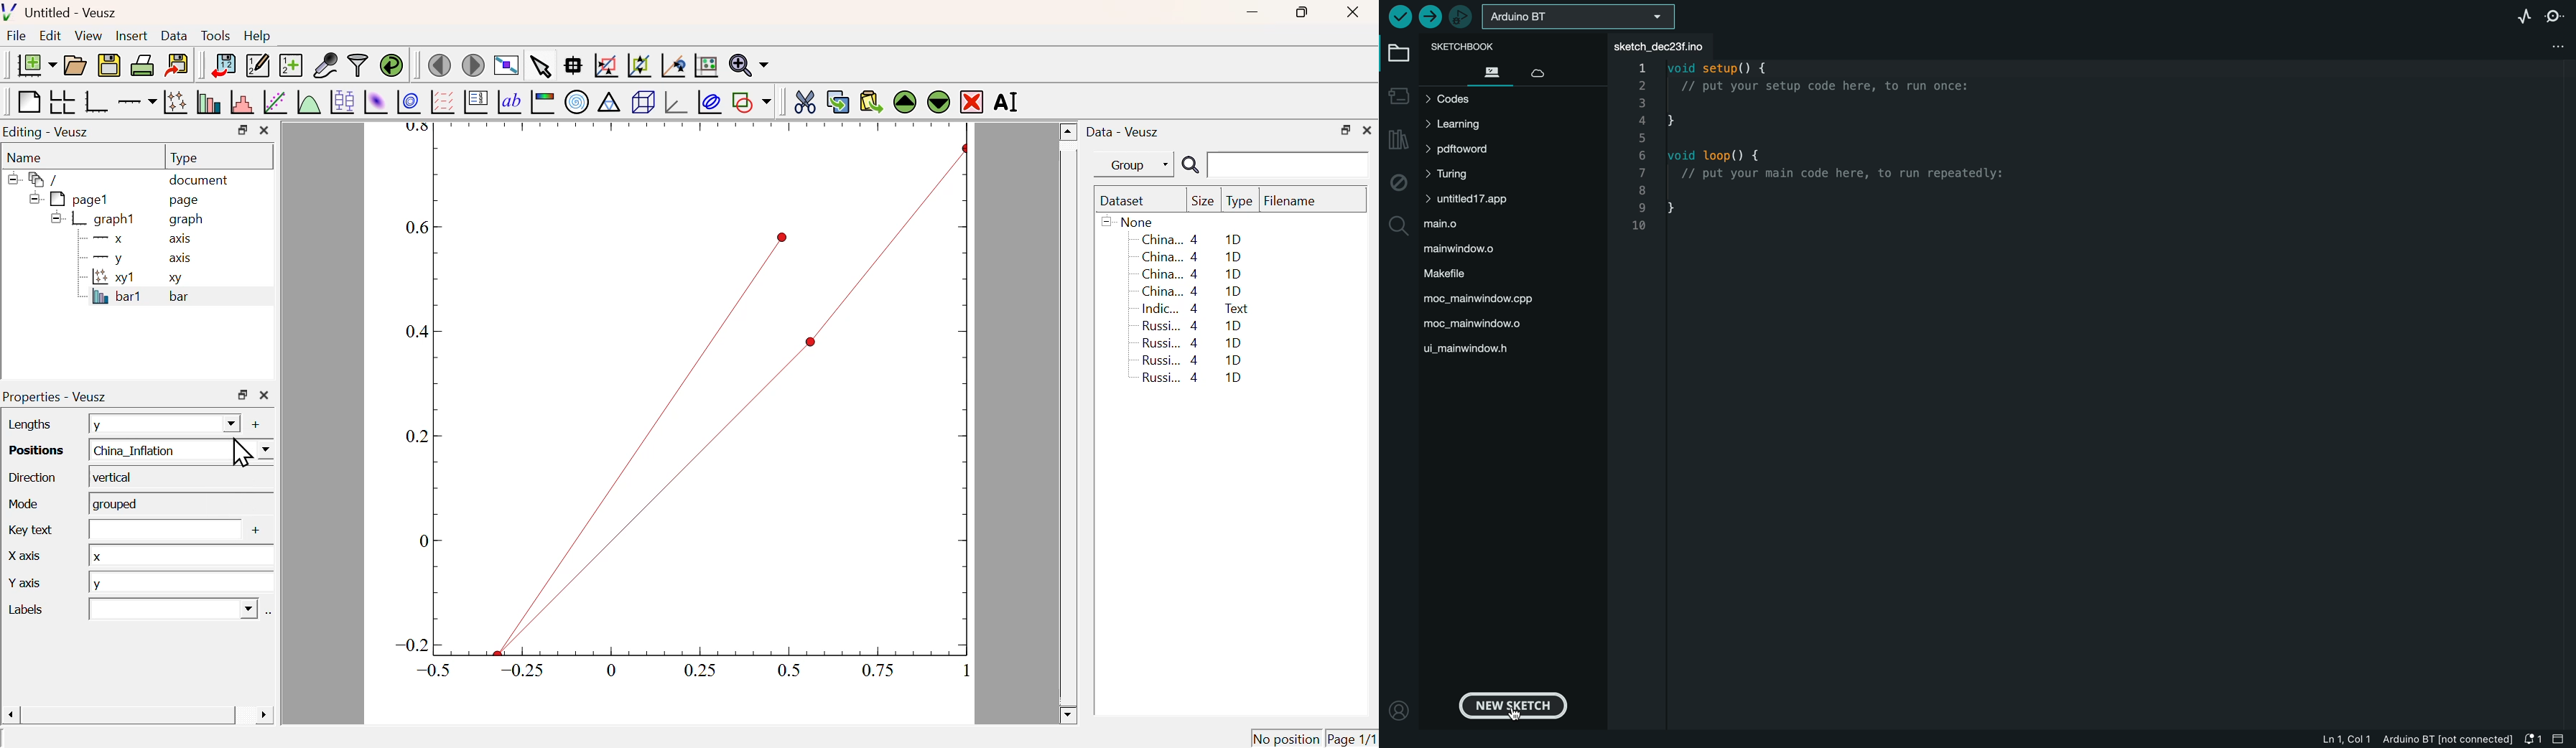 The image size is (2576, 756). I want to click on Add a shape, so click(751, 101).